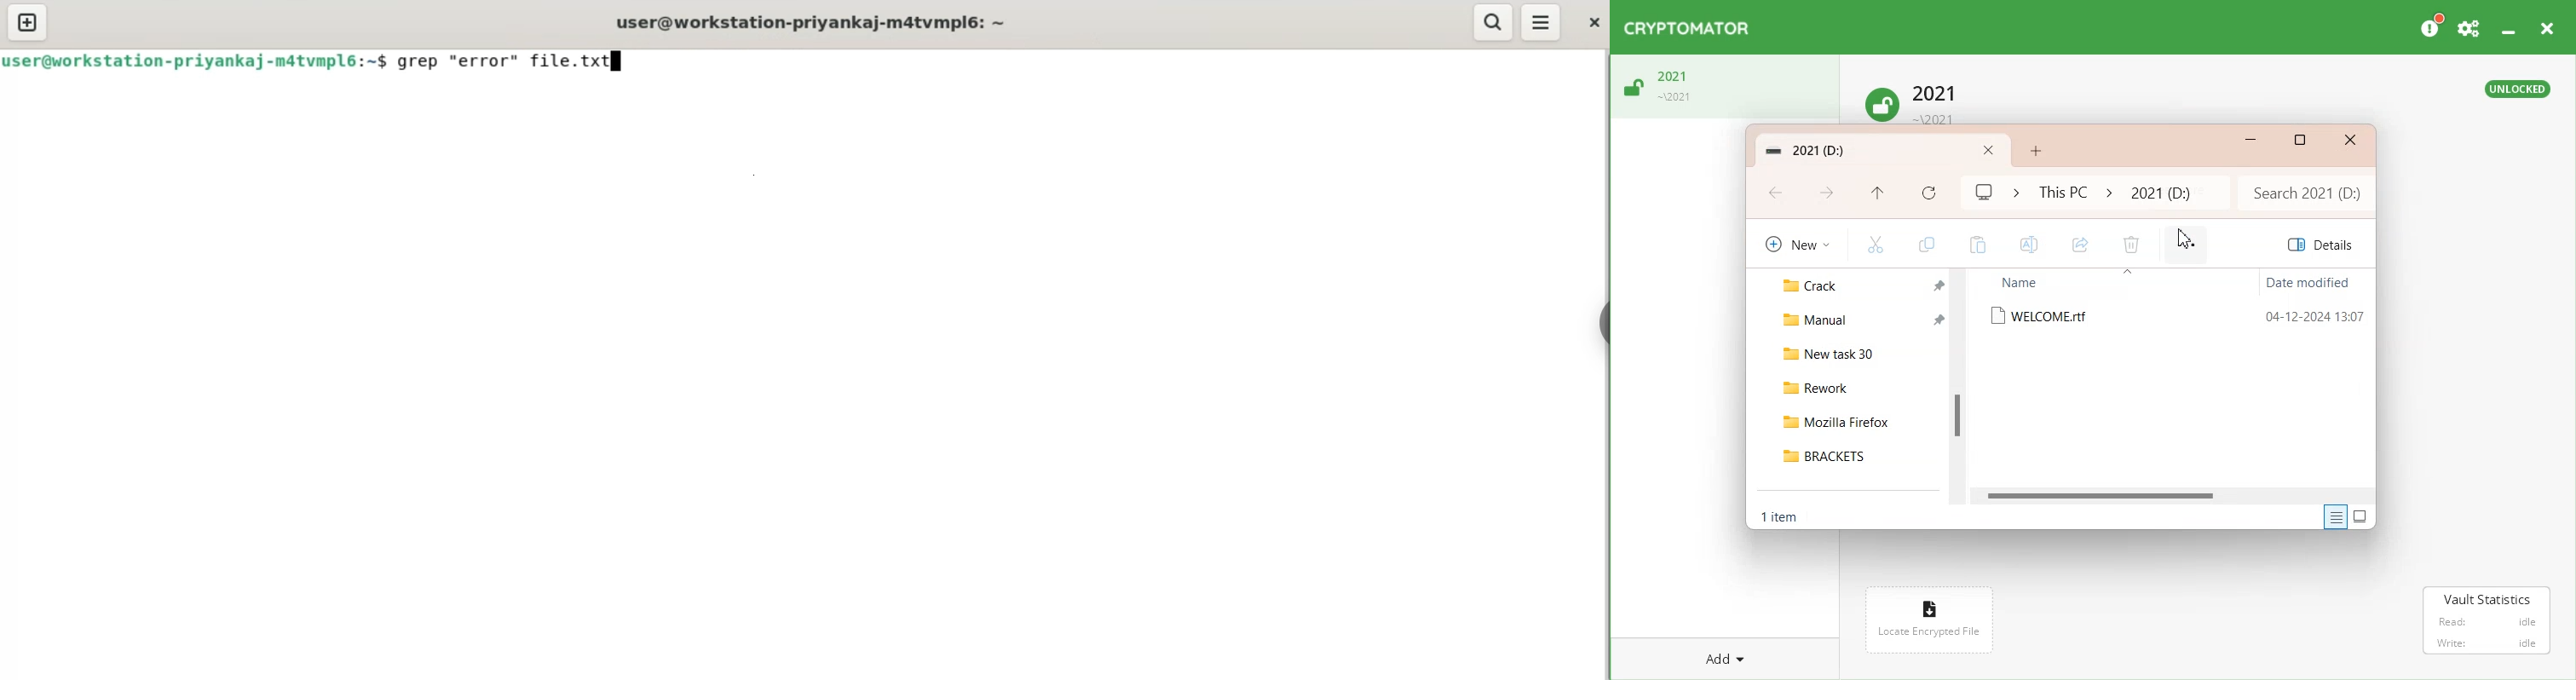 This screenshot has height=700, width=2576. What do you see at coordinates (2107, 193) in the screenshot?
I see `icon` at bounding box center [2107, 193].